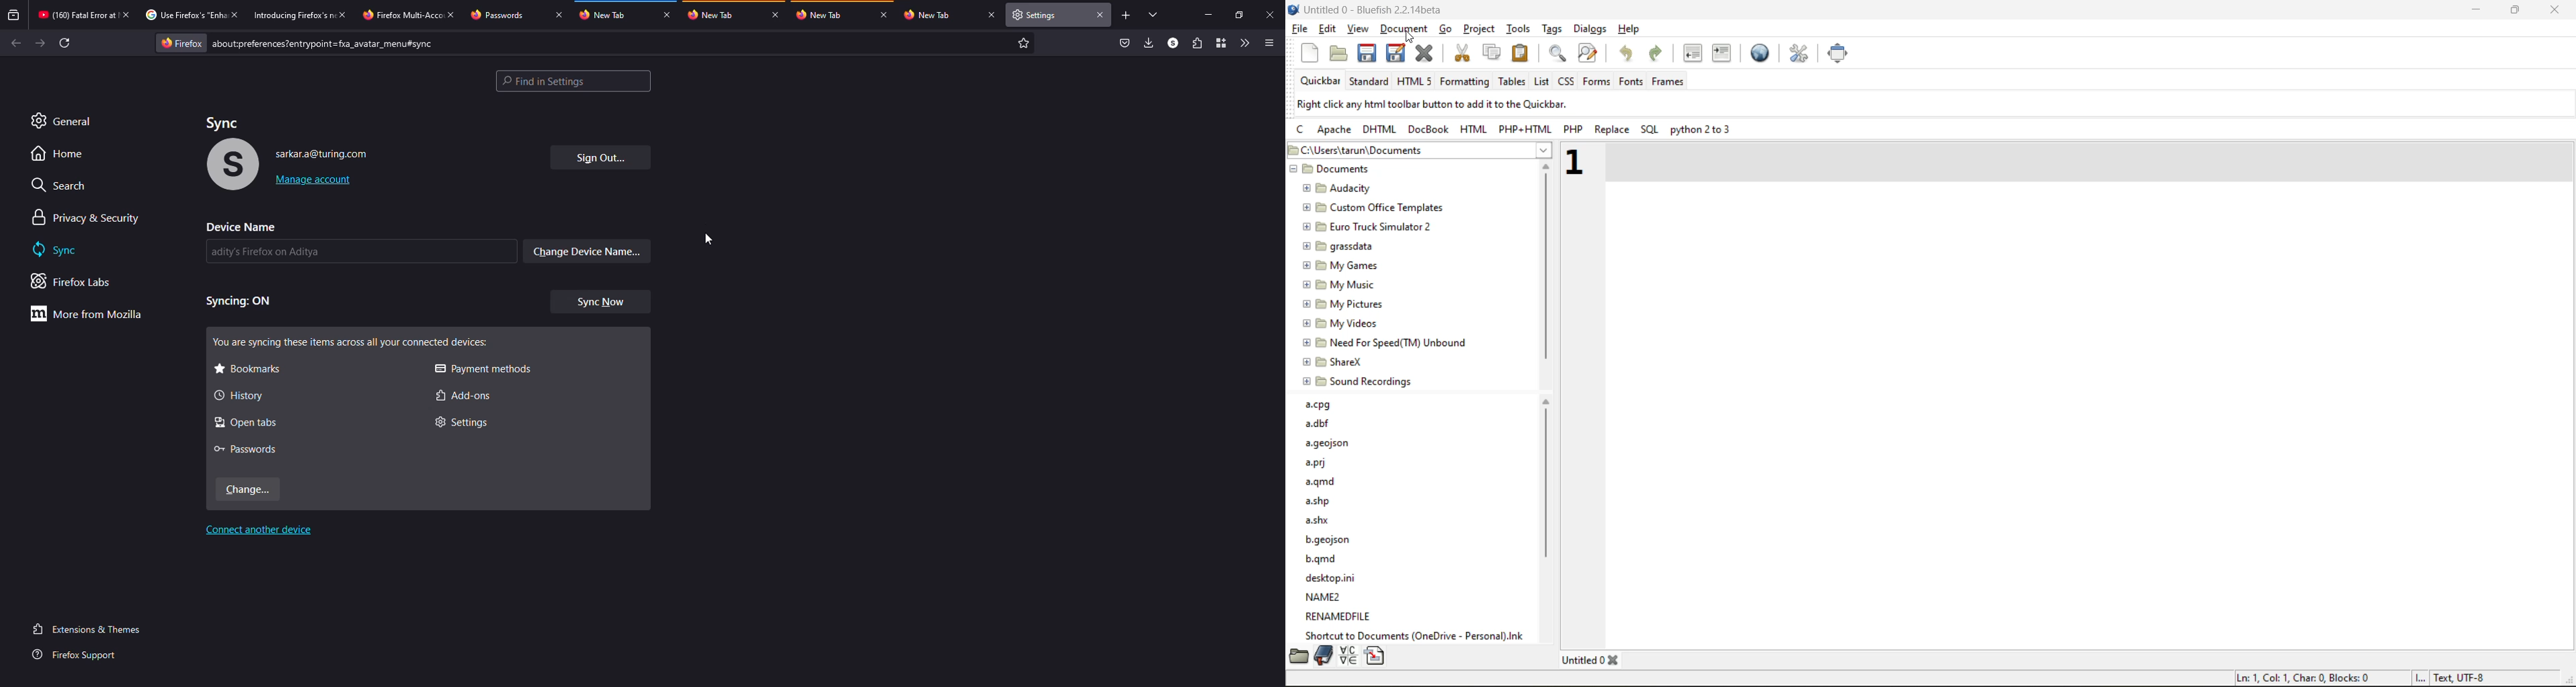 This screenshot has width=2576, height=700. What do you see at coordinates (1334, 169) in the screenshot?
I see `Documents` at bounding box center [1334, 169].